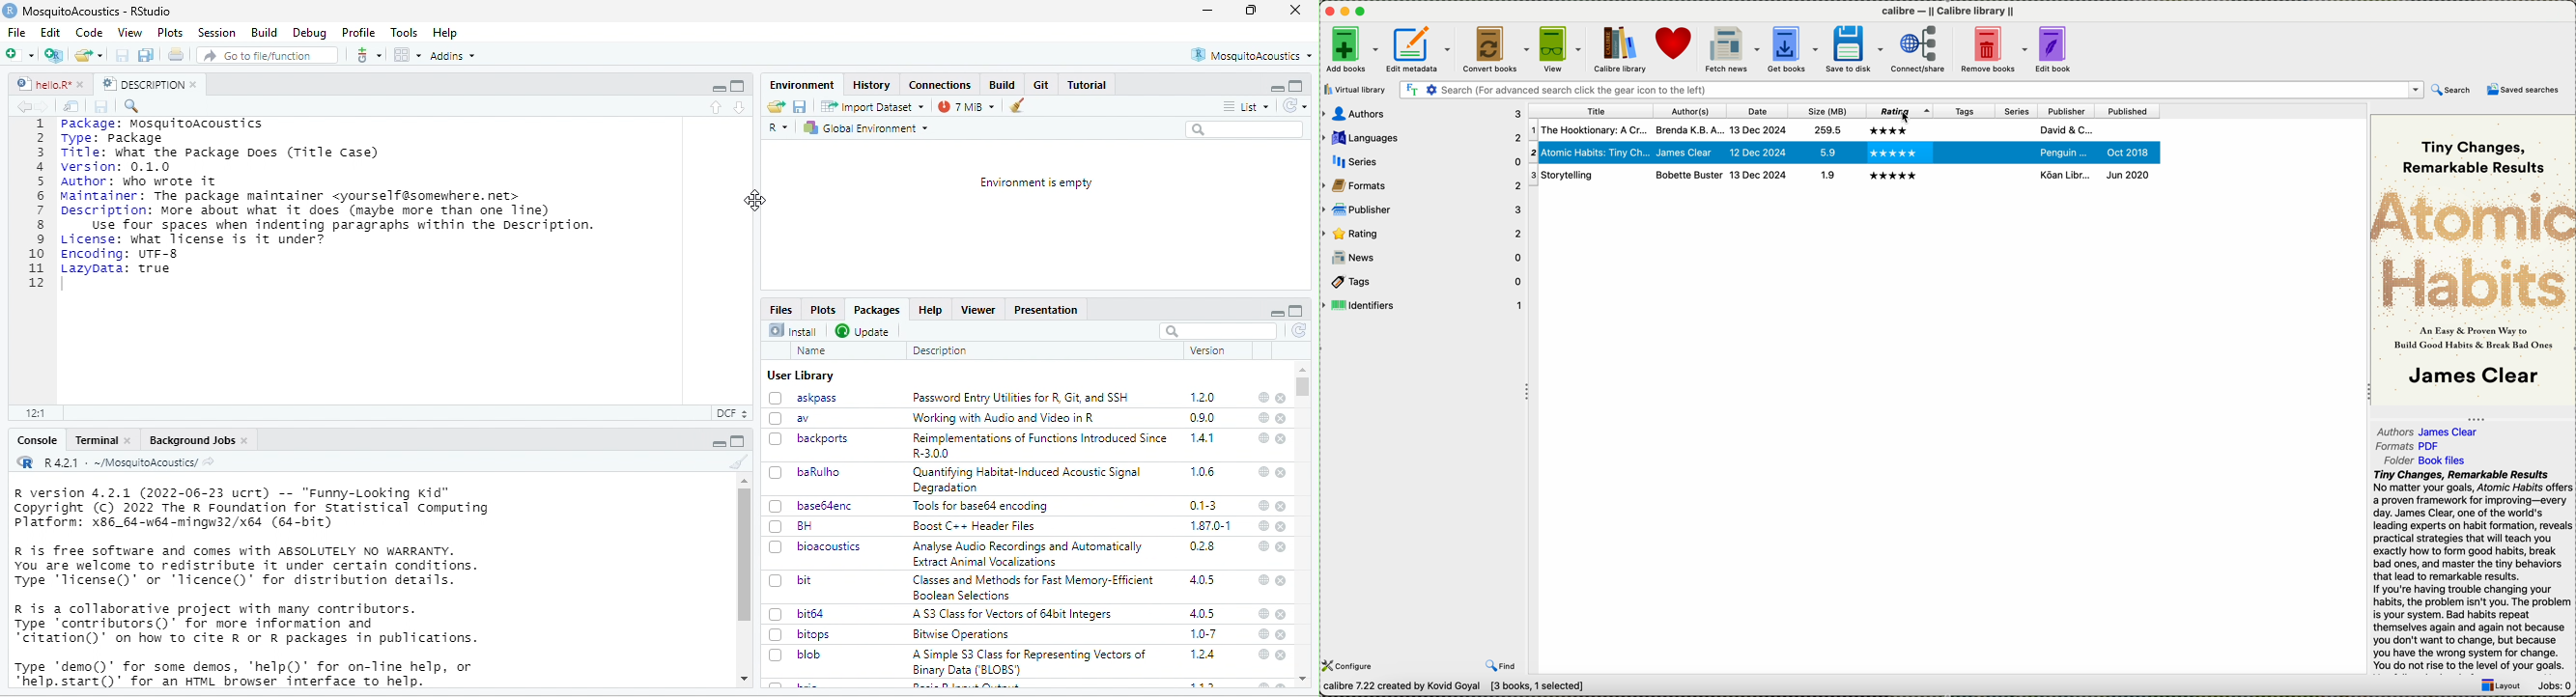 The width and height of the screenshot is (2576, 700). What do you see at coordinates (804, 398) in the screenshot?
I see `askpass` at bounding box center [804, 398].